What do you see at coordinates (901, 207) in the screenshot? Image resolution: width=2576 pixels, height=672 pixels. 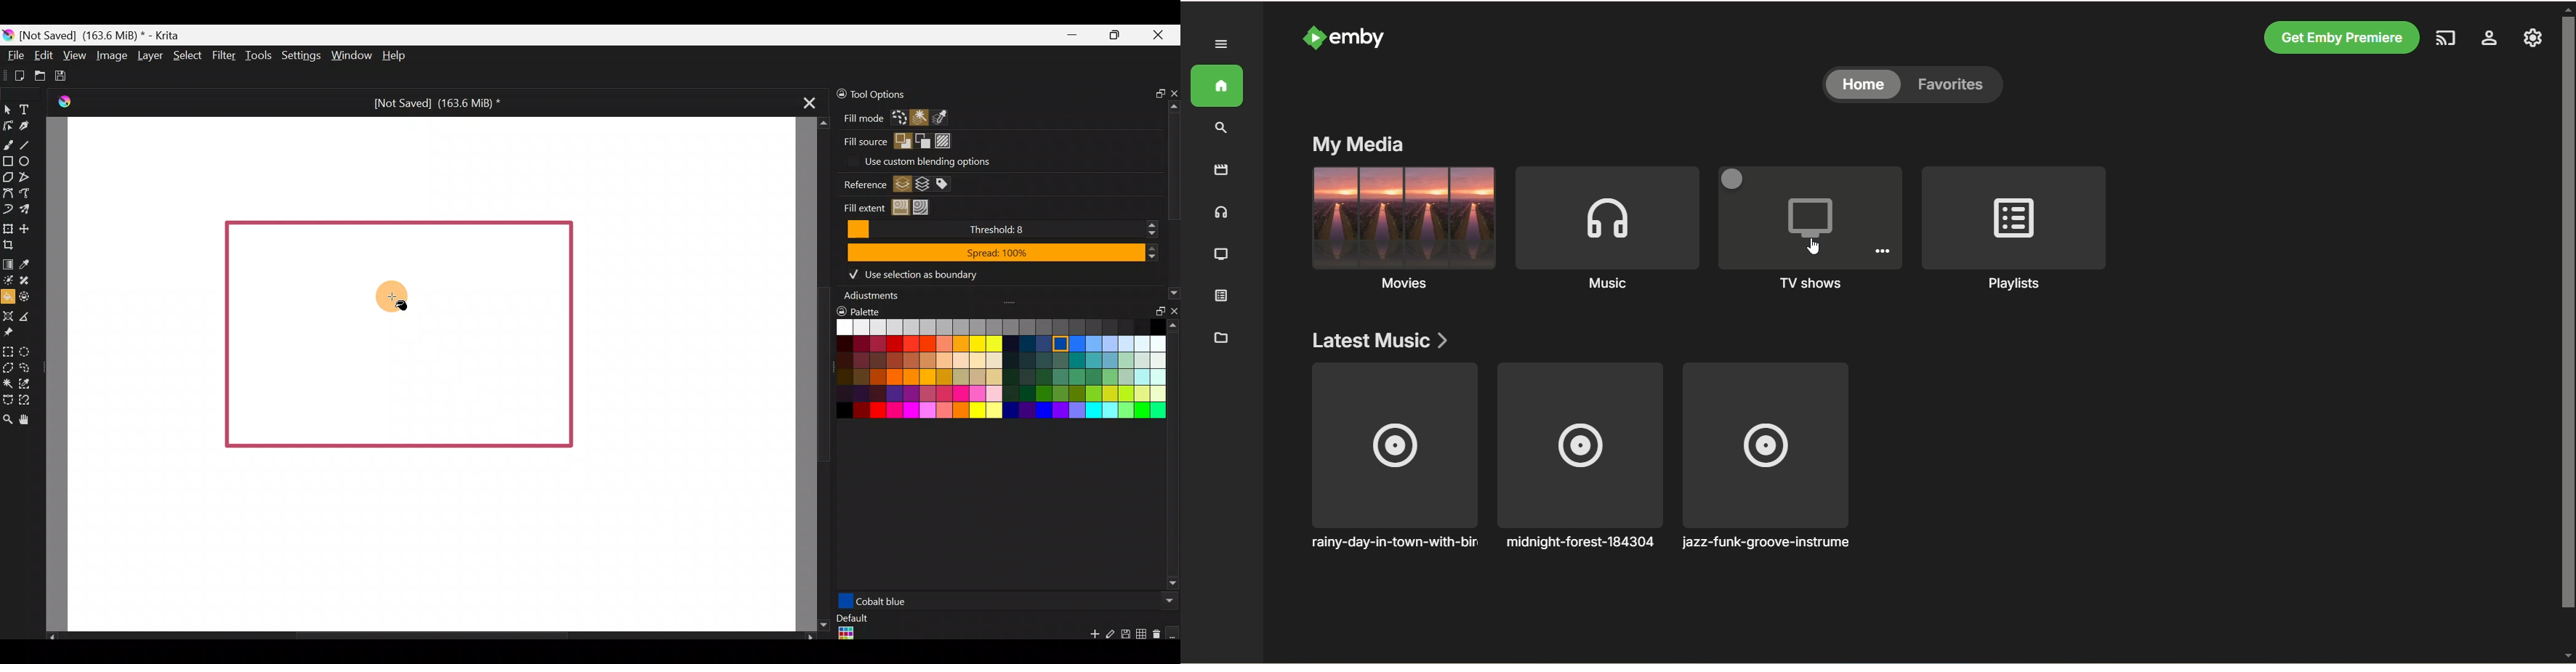 I see `Fill regions similar in color to the clicked region` at bounding box center [901, 207].